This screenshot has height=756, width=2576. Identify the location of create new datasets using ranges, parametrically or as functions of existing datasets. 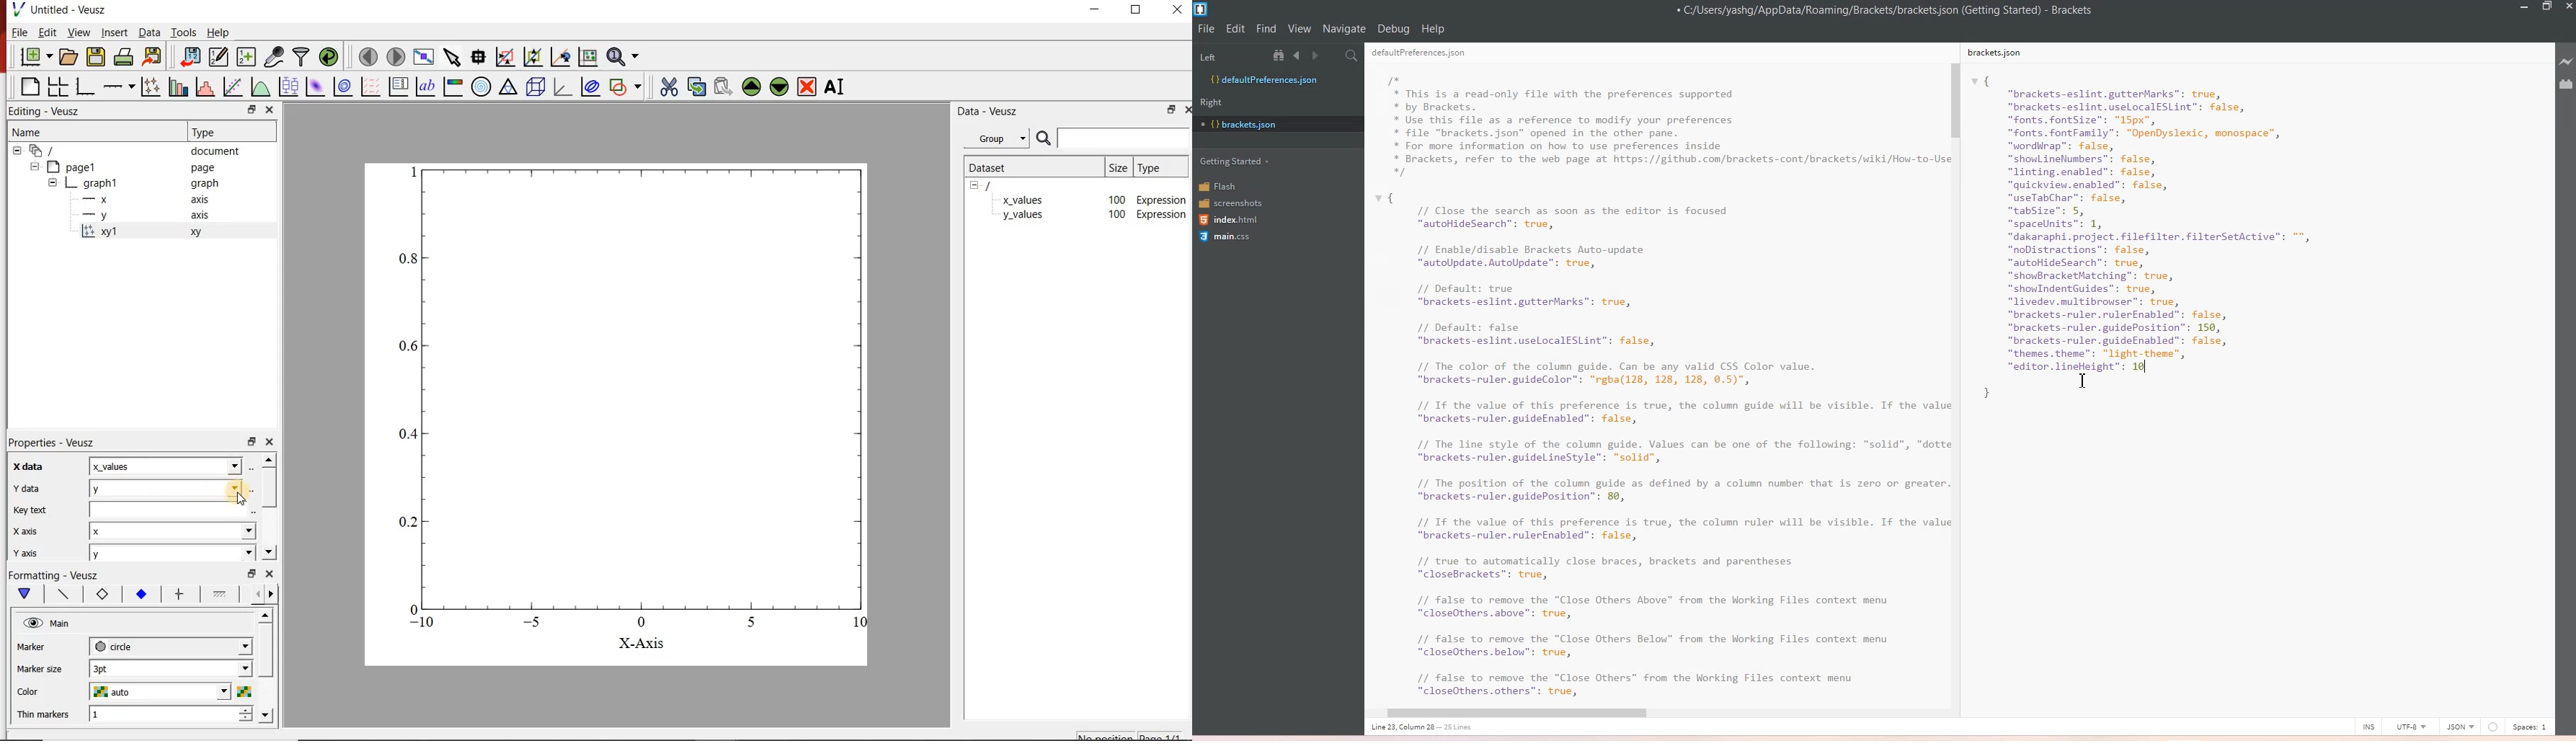
(248, 57).